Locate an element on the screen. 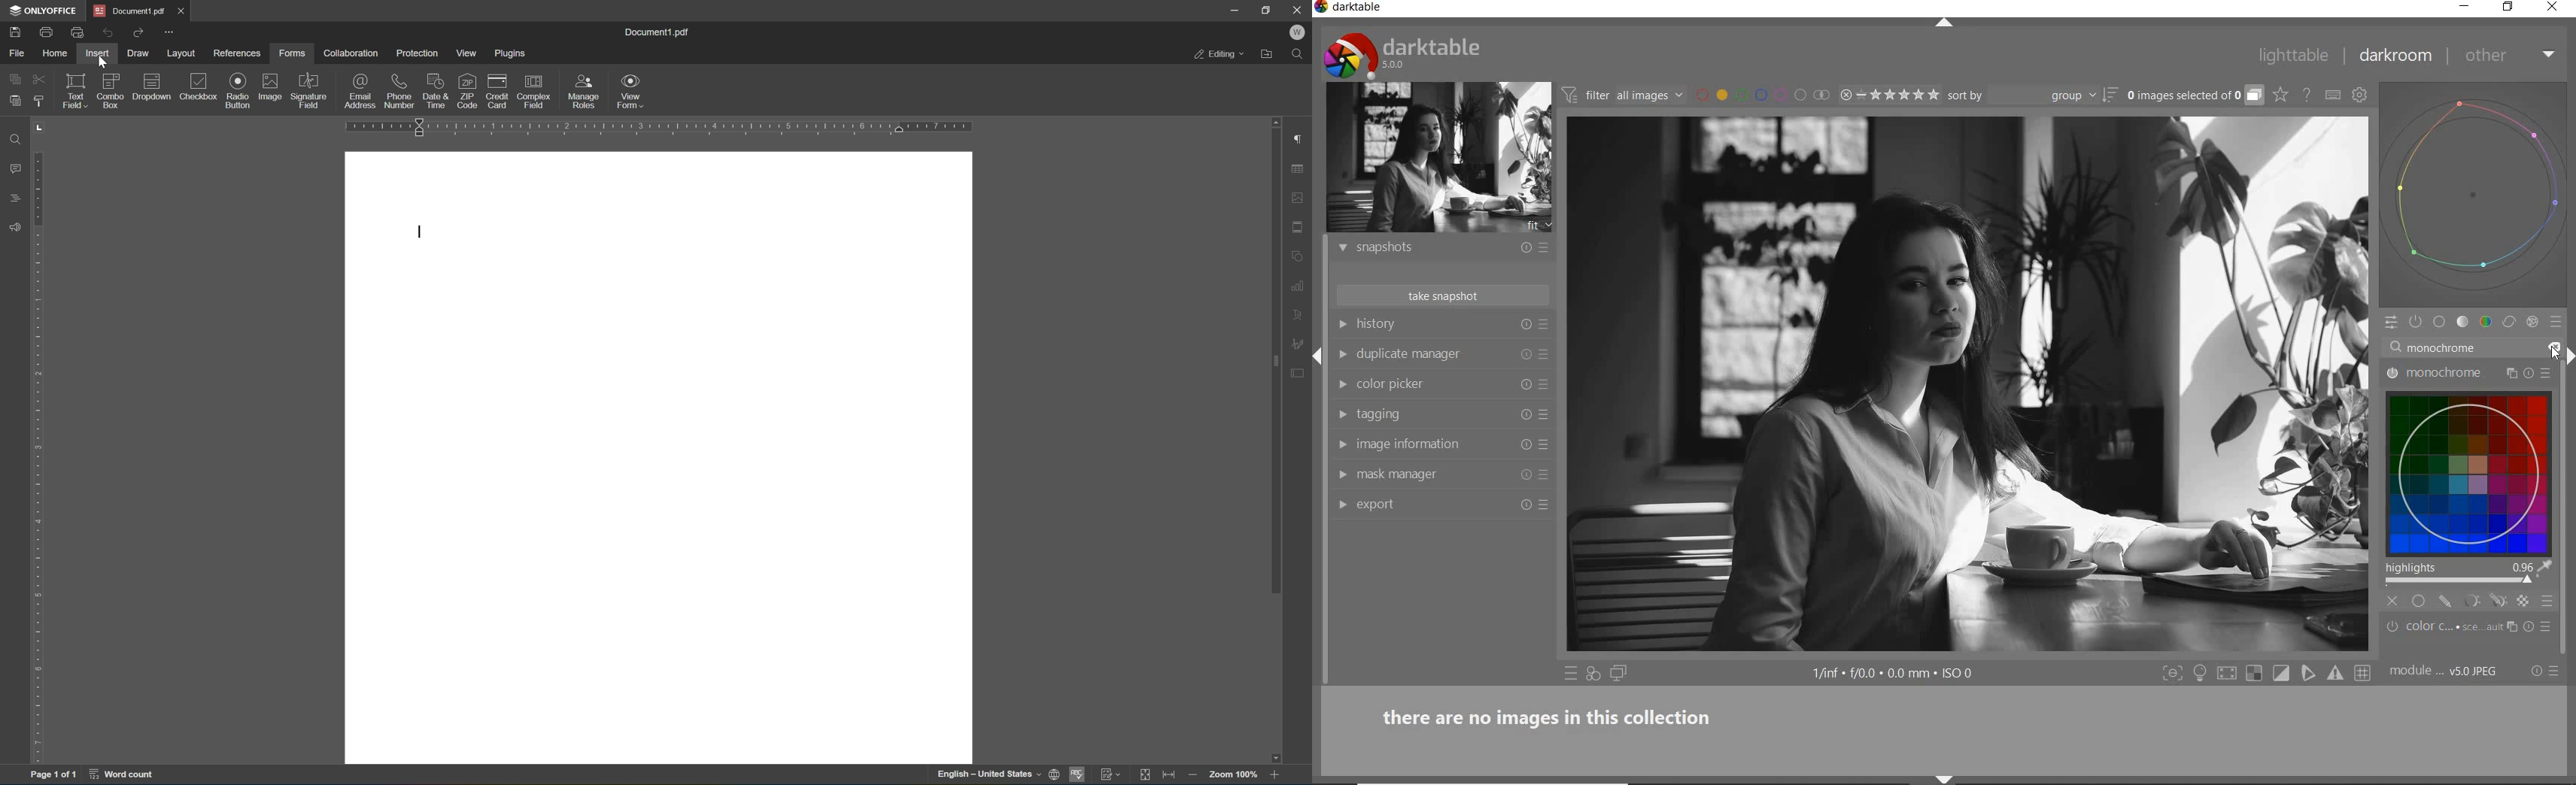  uniformly is located at coordinates (2418, 601).